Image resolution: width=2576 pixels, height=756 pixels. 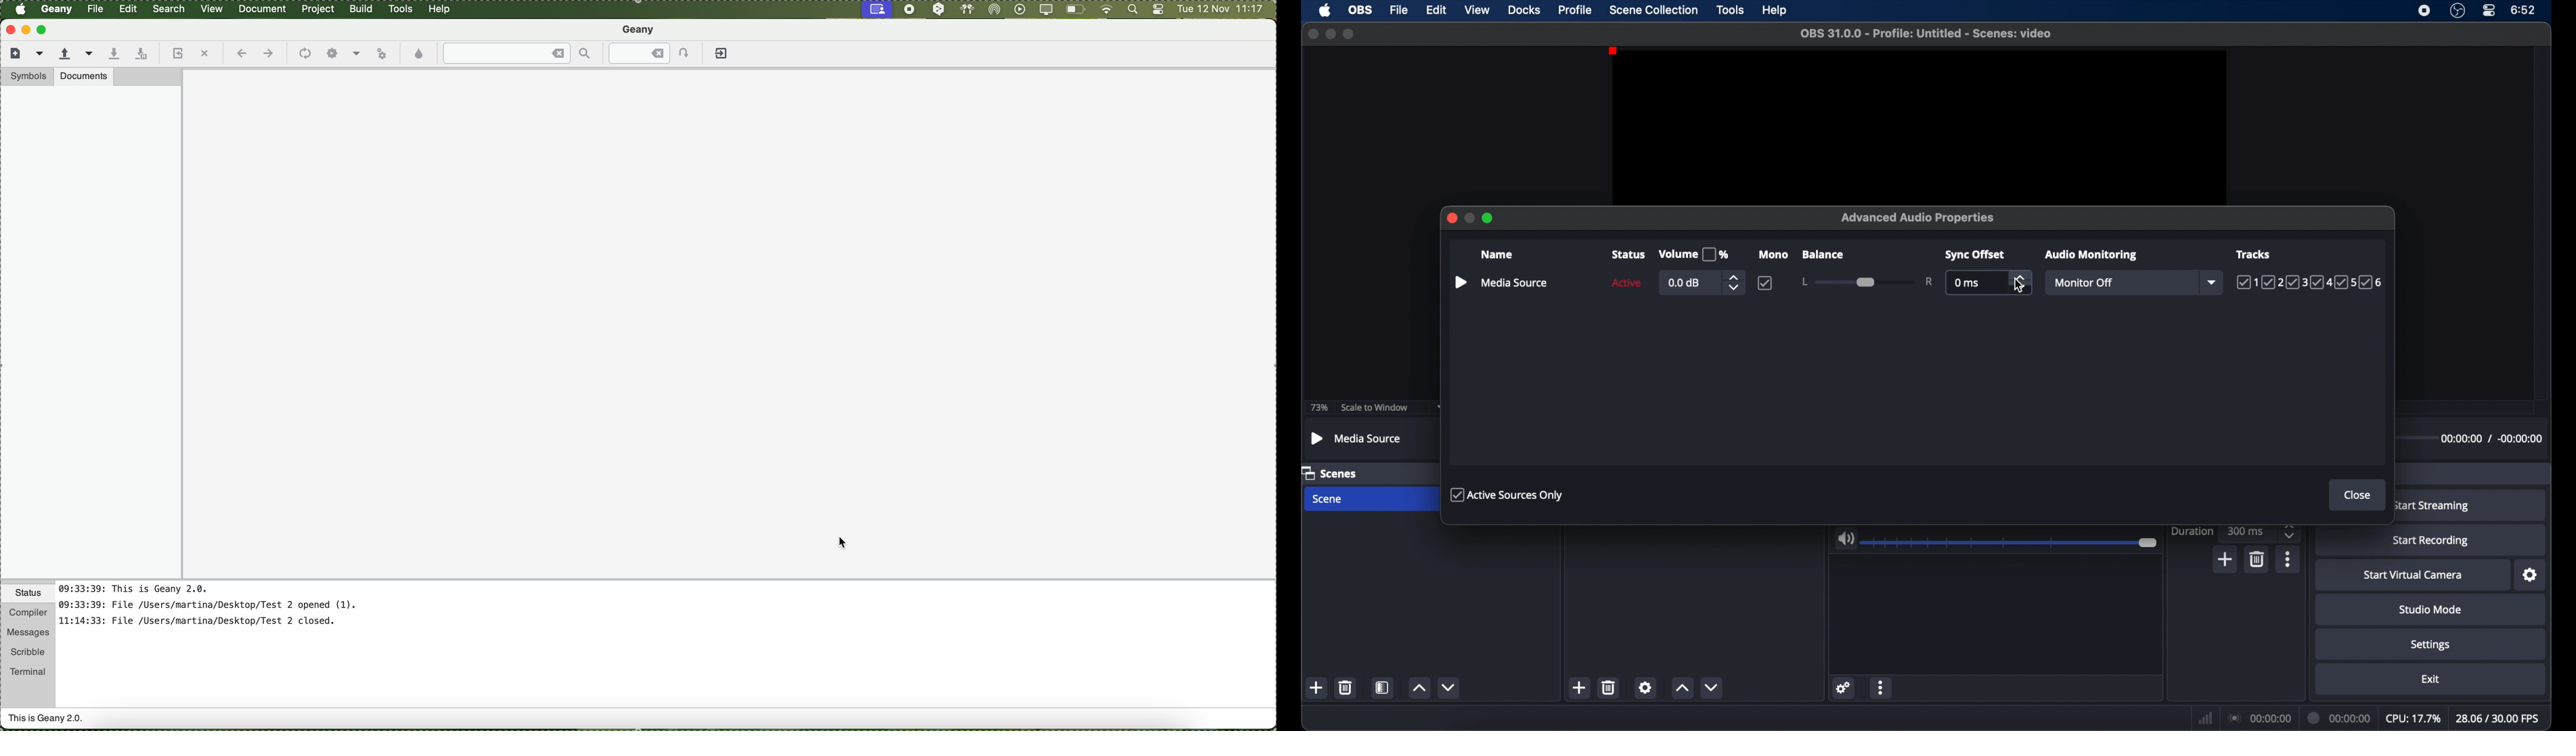 I want to click on volume , so click(x=1693, y=255).